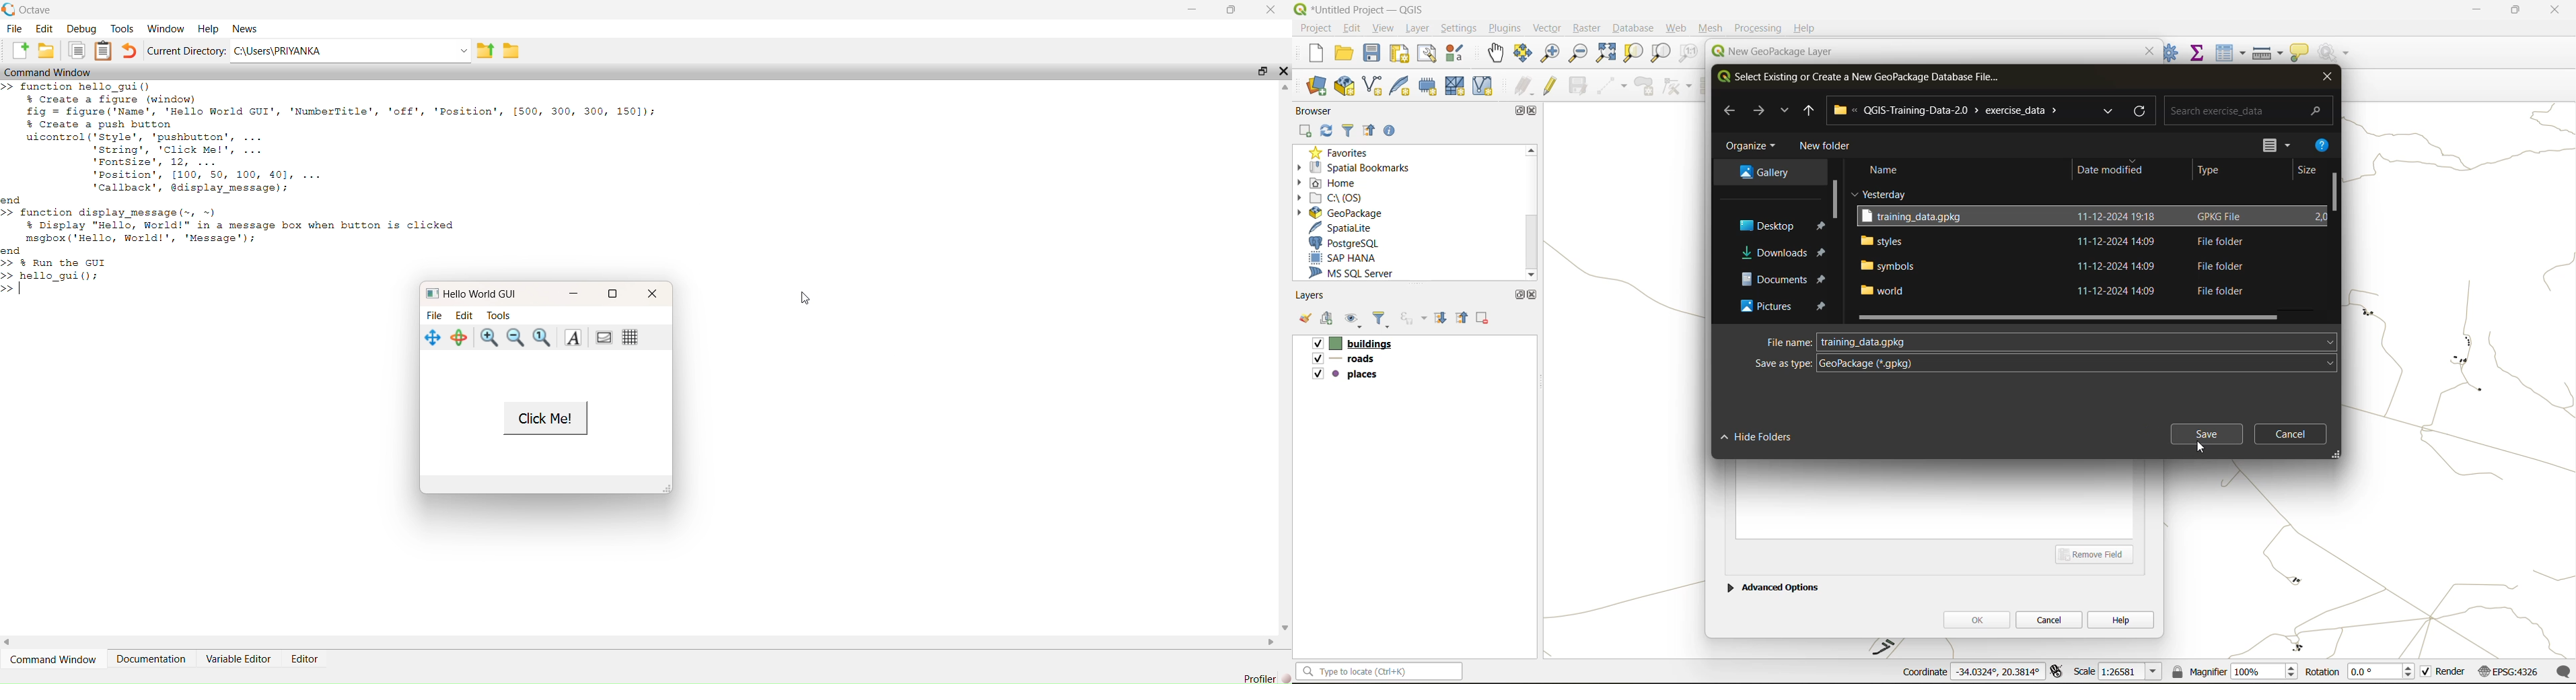 This screenshot has width=2576, height=700. I want to click on EE  —
> function hello_gui()
$ Create a figure (window)
fig = figure ('Name', 'Hello World GUI', 'NumberTitle', 'off', 'Position', [500, 300, 300, 1501);
$ Create a push button
uicontrol('style', 'pushbutton', ...
string’, 'Click Me!', ...
'Fontsize', 12, ...
'Position’, [100, 50, 100, 401, ...
callback’, display message);
nd
> function display message (~, ~)
$ Display "Hello, World!" in a message box when button is clicked
msgbox ('Hello, World!', 'Message');
nd
> % Run the GUI
> hello guil():, so click(327, 182).